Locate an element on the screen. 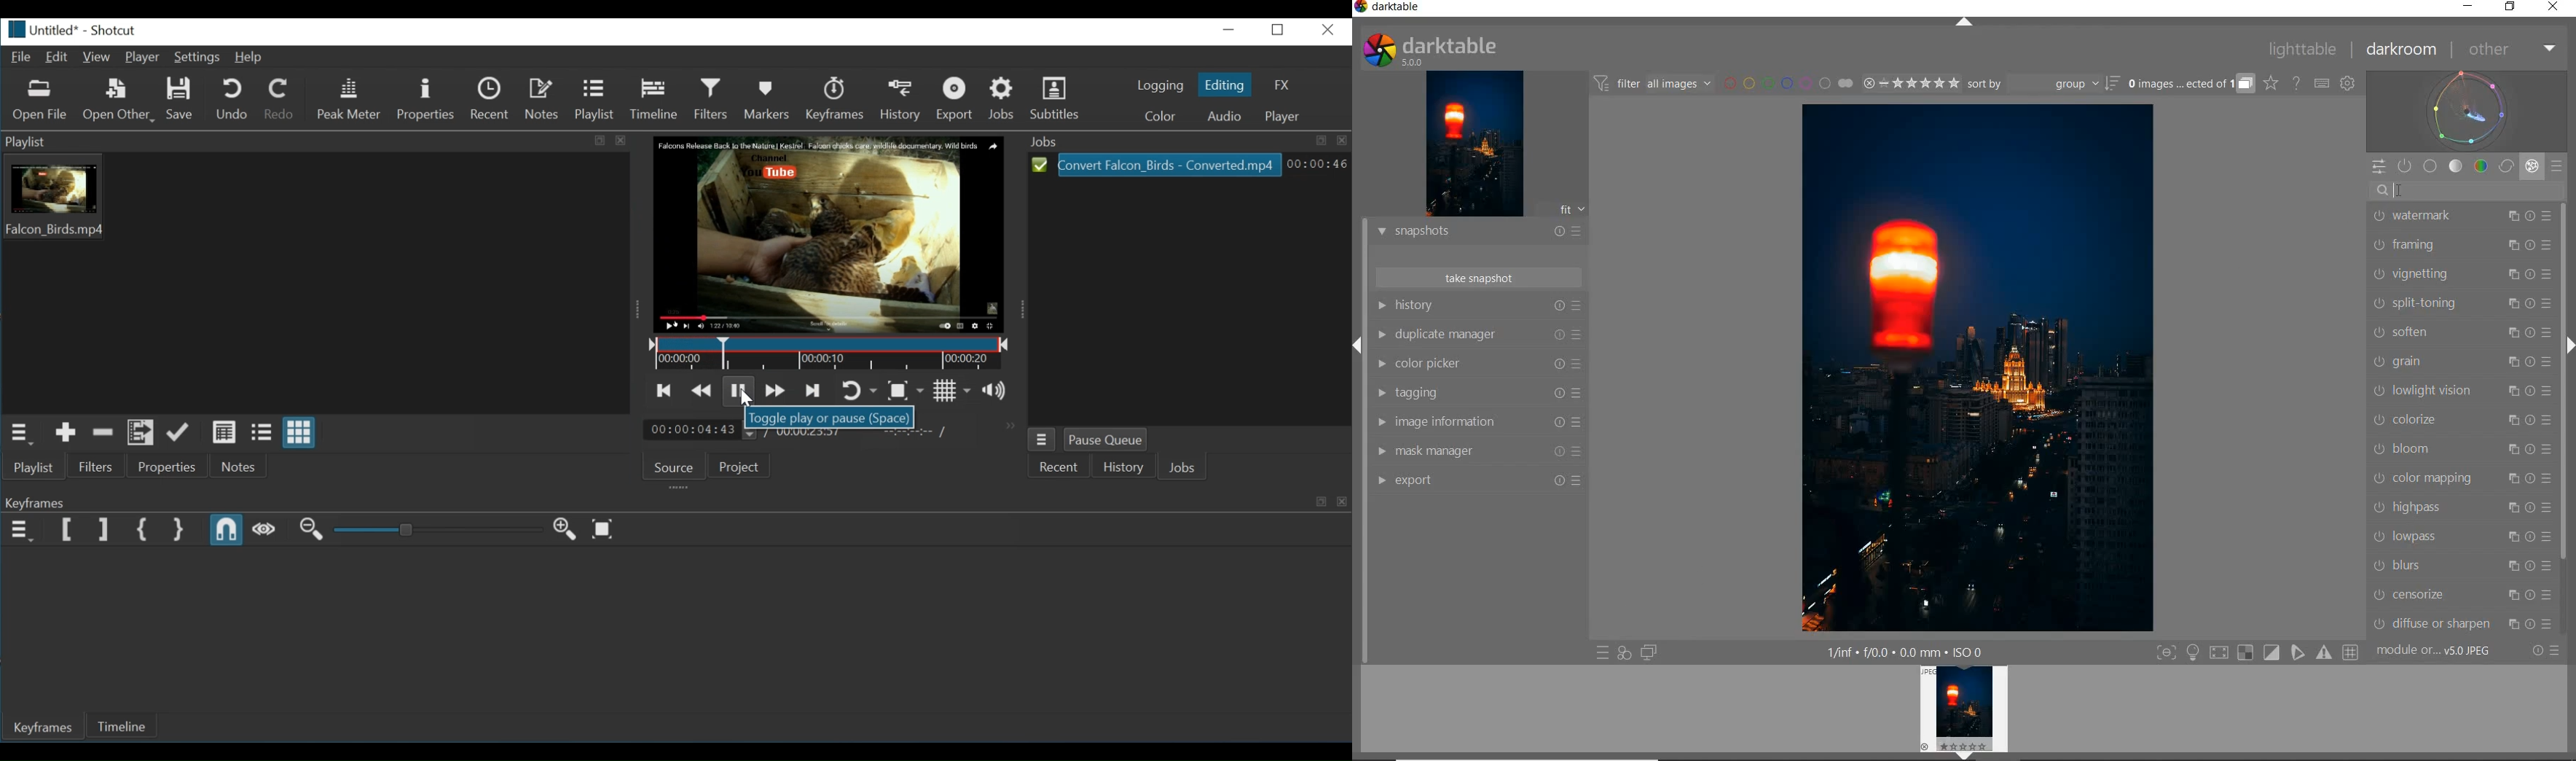 The height and width of the screenshot is (784, 2576). Preset and reset is located at coordinates (1581, 454).